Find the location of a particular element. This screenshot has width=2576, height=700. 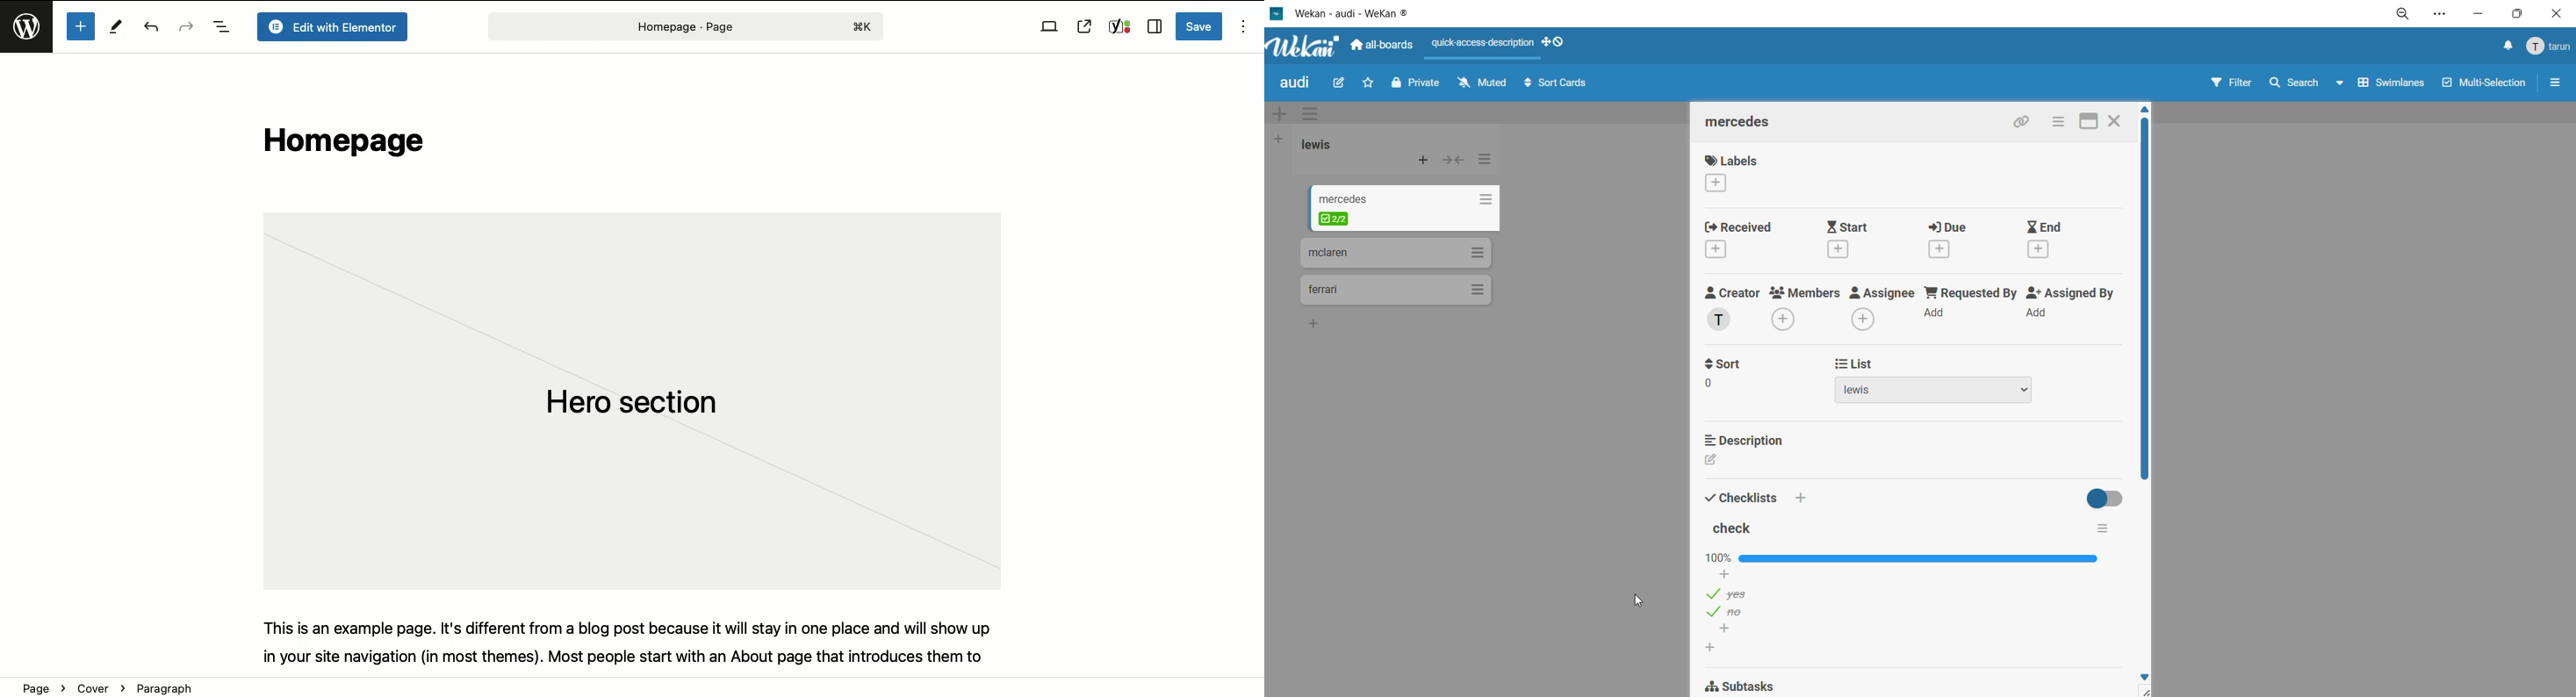

assigned by is located at coordinates (2070, 306).